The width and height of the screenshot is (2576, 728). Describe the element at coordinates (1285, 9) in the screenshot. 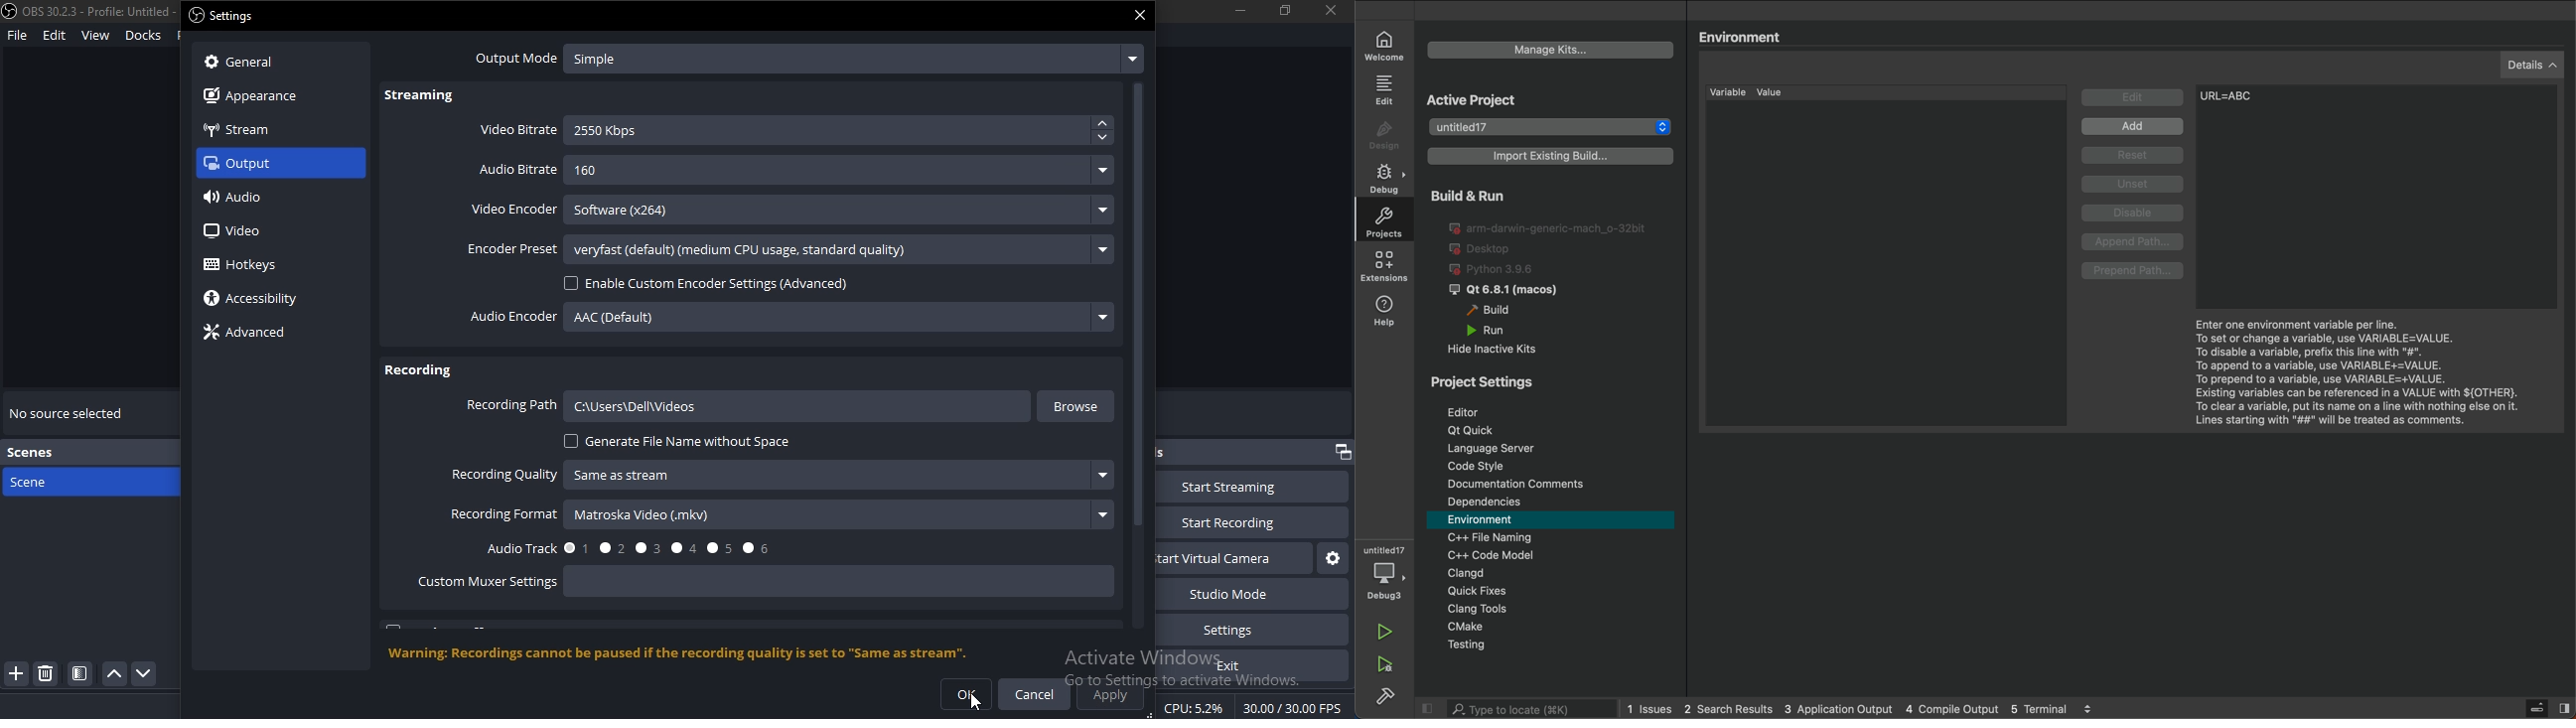

I see `restore` at that location.